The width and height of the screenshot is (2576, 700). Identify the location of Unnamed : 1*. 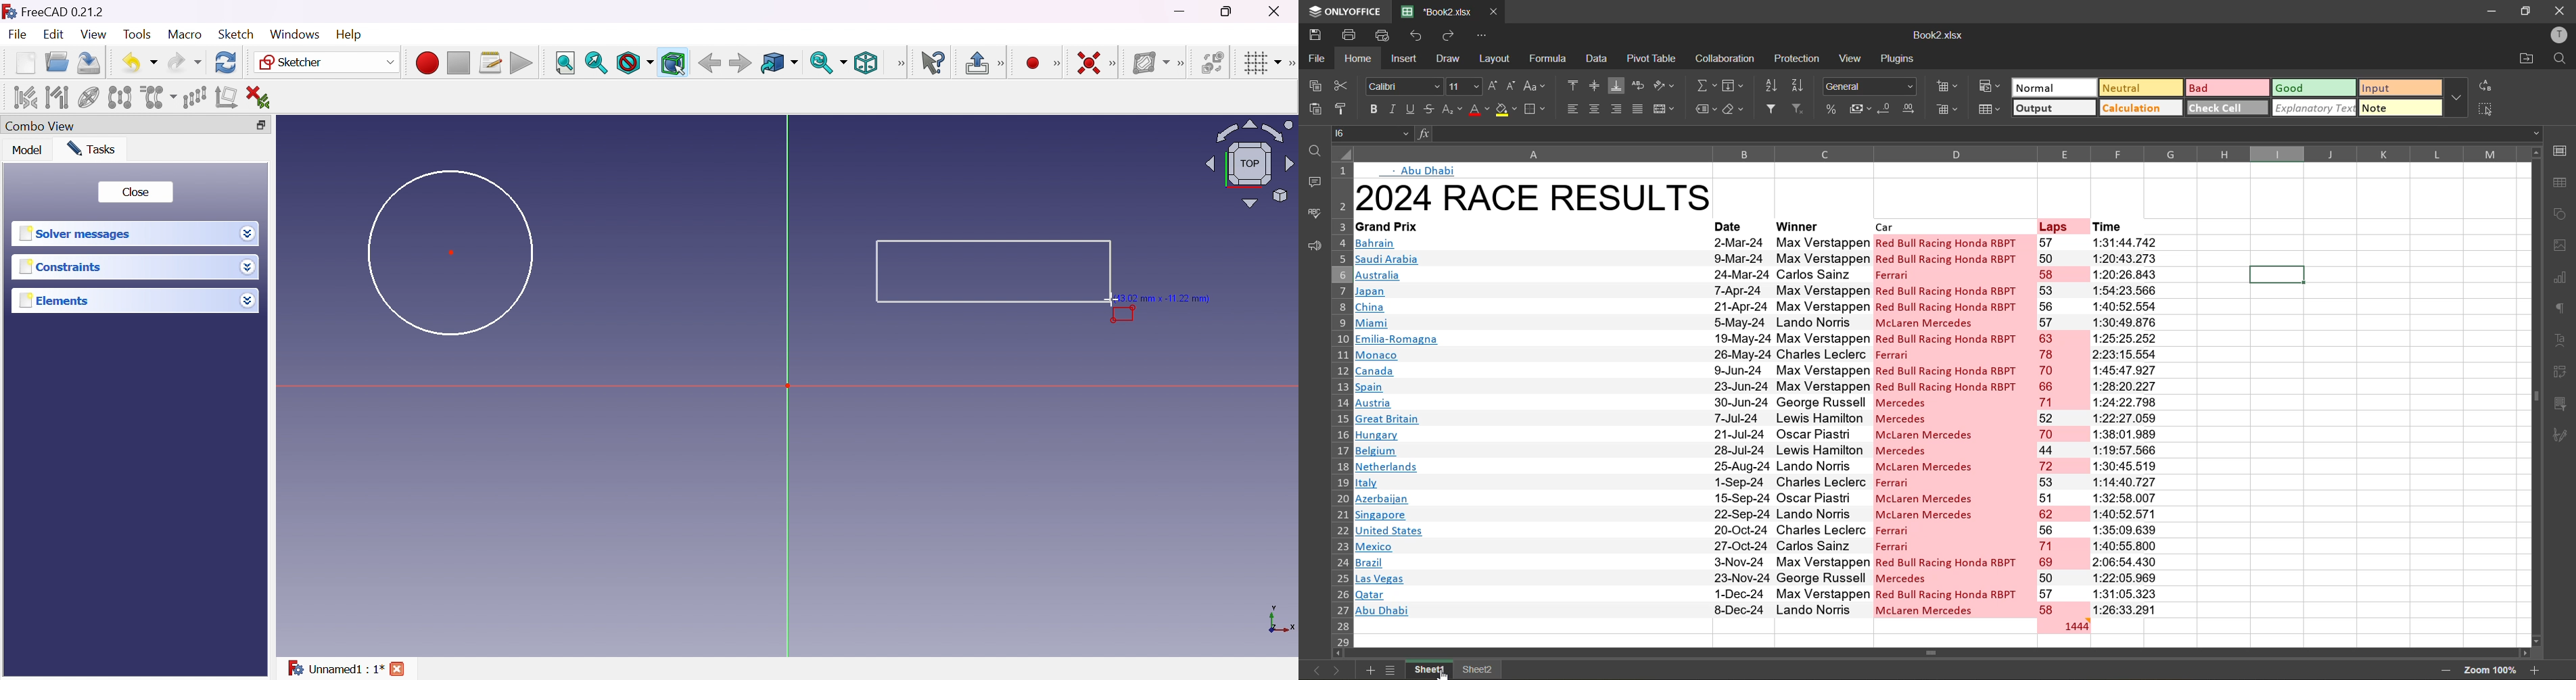
(335, 666).